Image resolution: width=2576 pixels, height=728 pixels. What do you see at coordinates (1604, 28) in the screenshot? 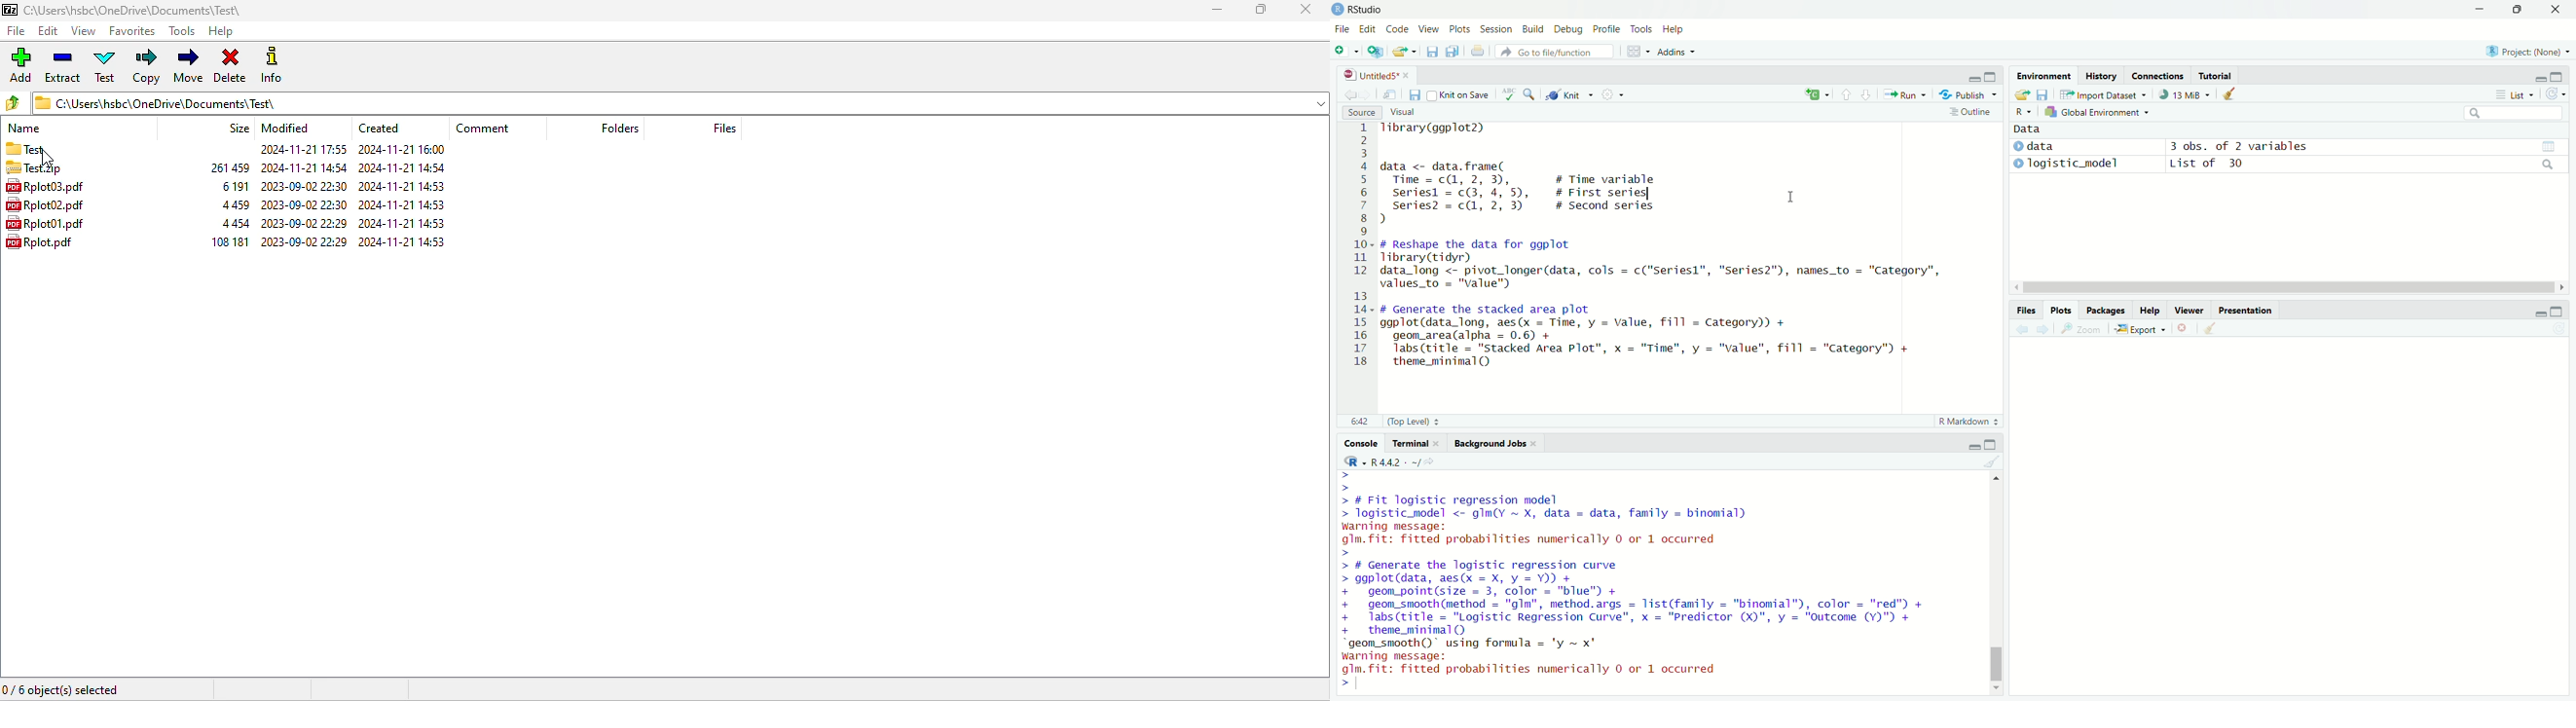
I see `Profile` at bounding box center [1604, 28].